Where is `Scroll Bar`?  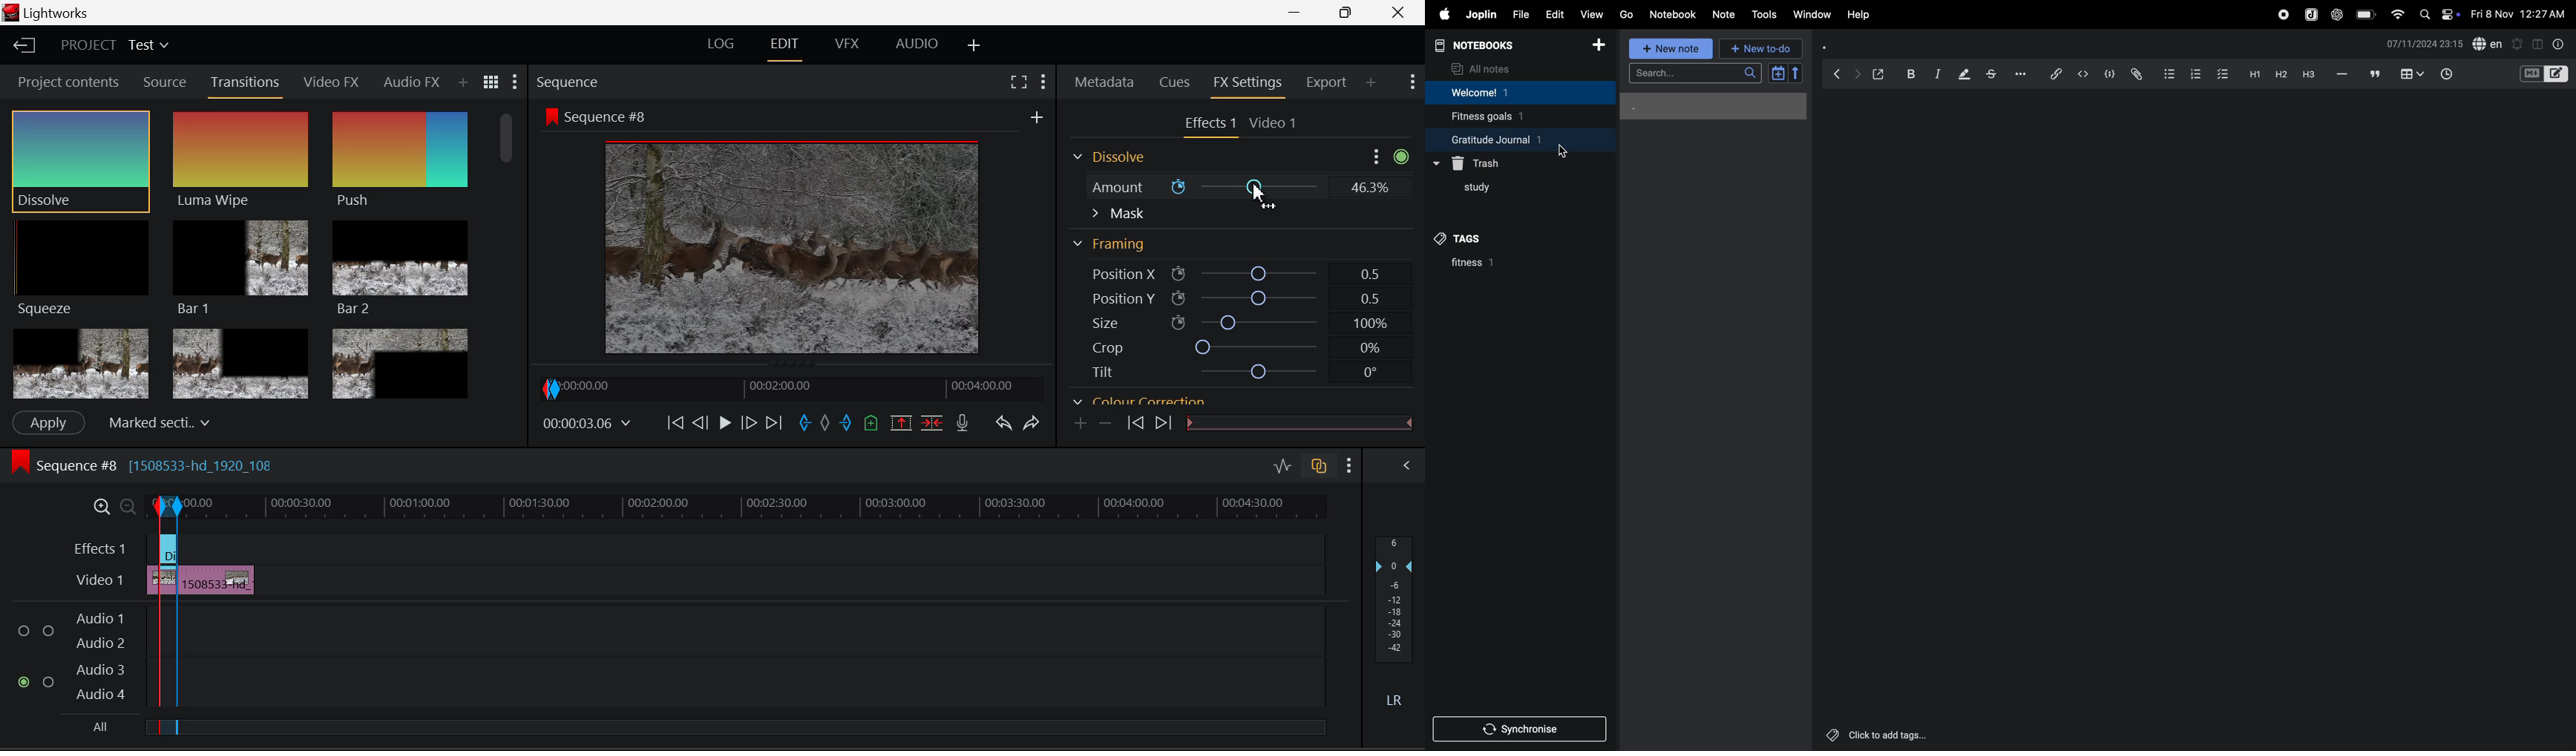 Scroll Bar is located at coordinates (510, 252).